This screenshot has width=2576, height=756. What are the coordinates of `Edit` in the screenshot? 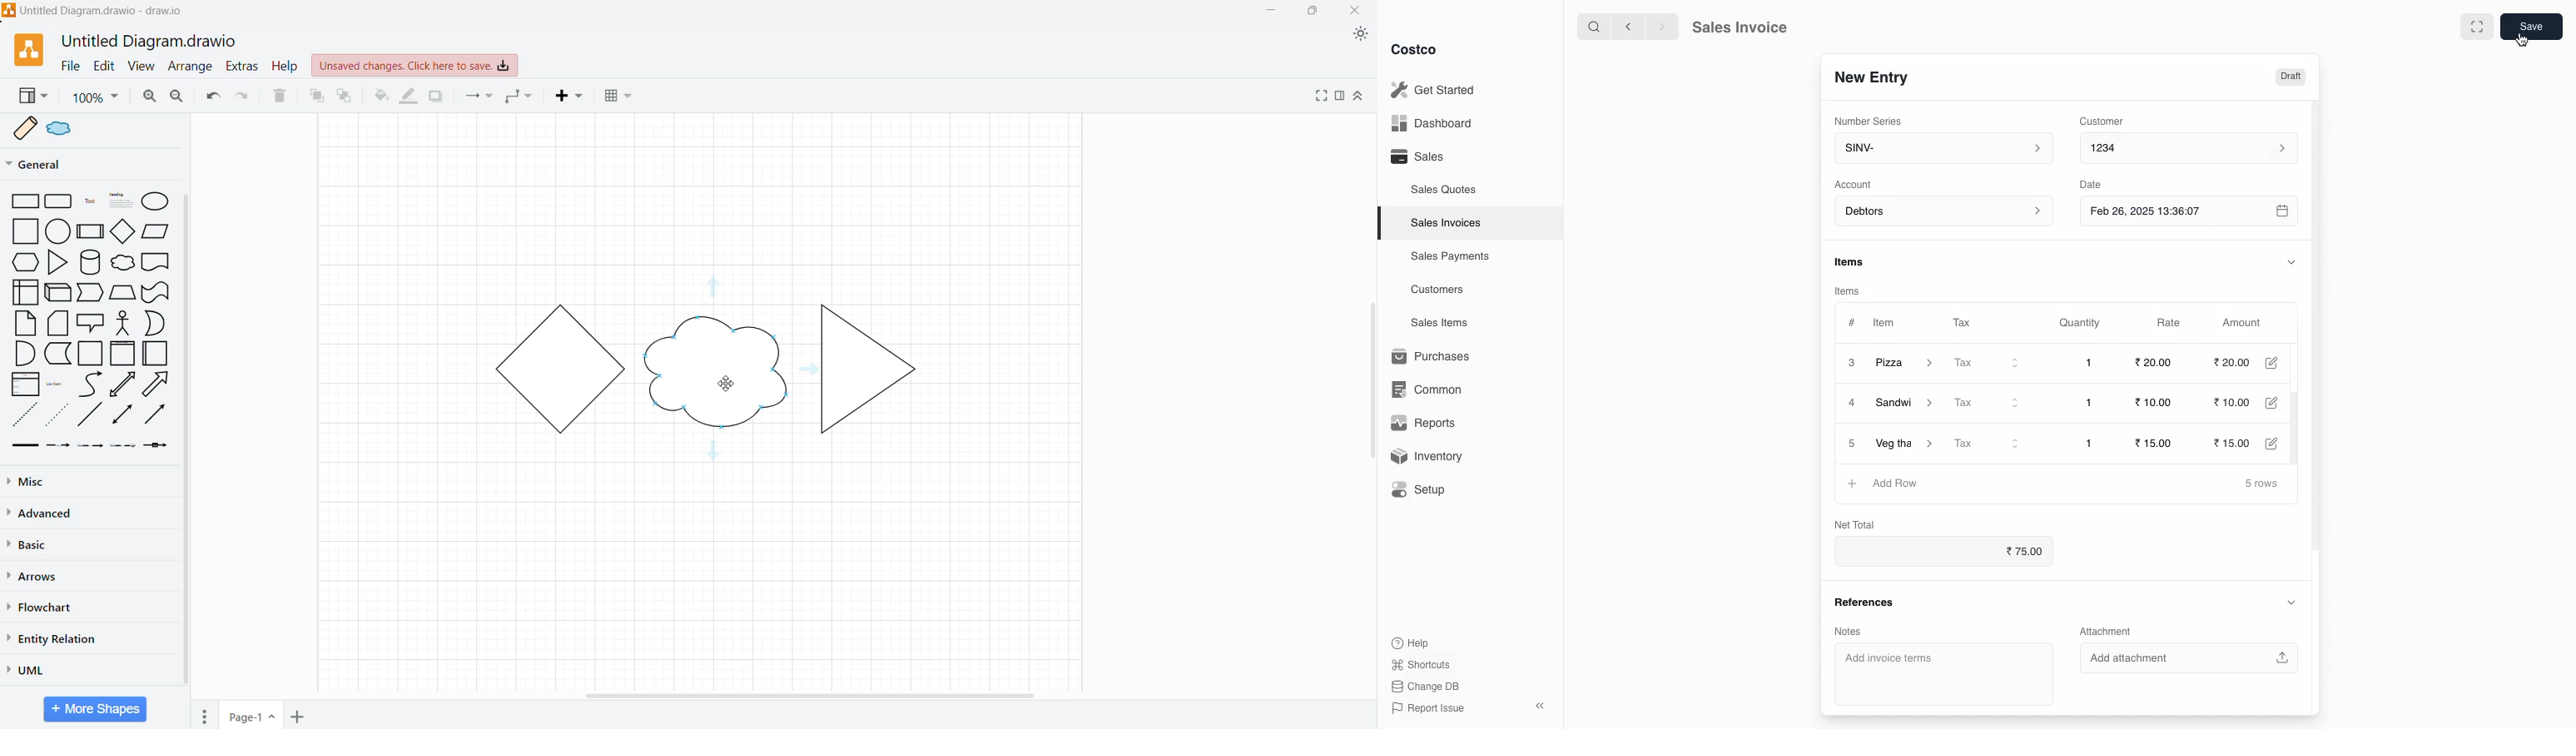 It's located at (2279, 443).